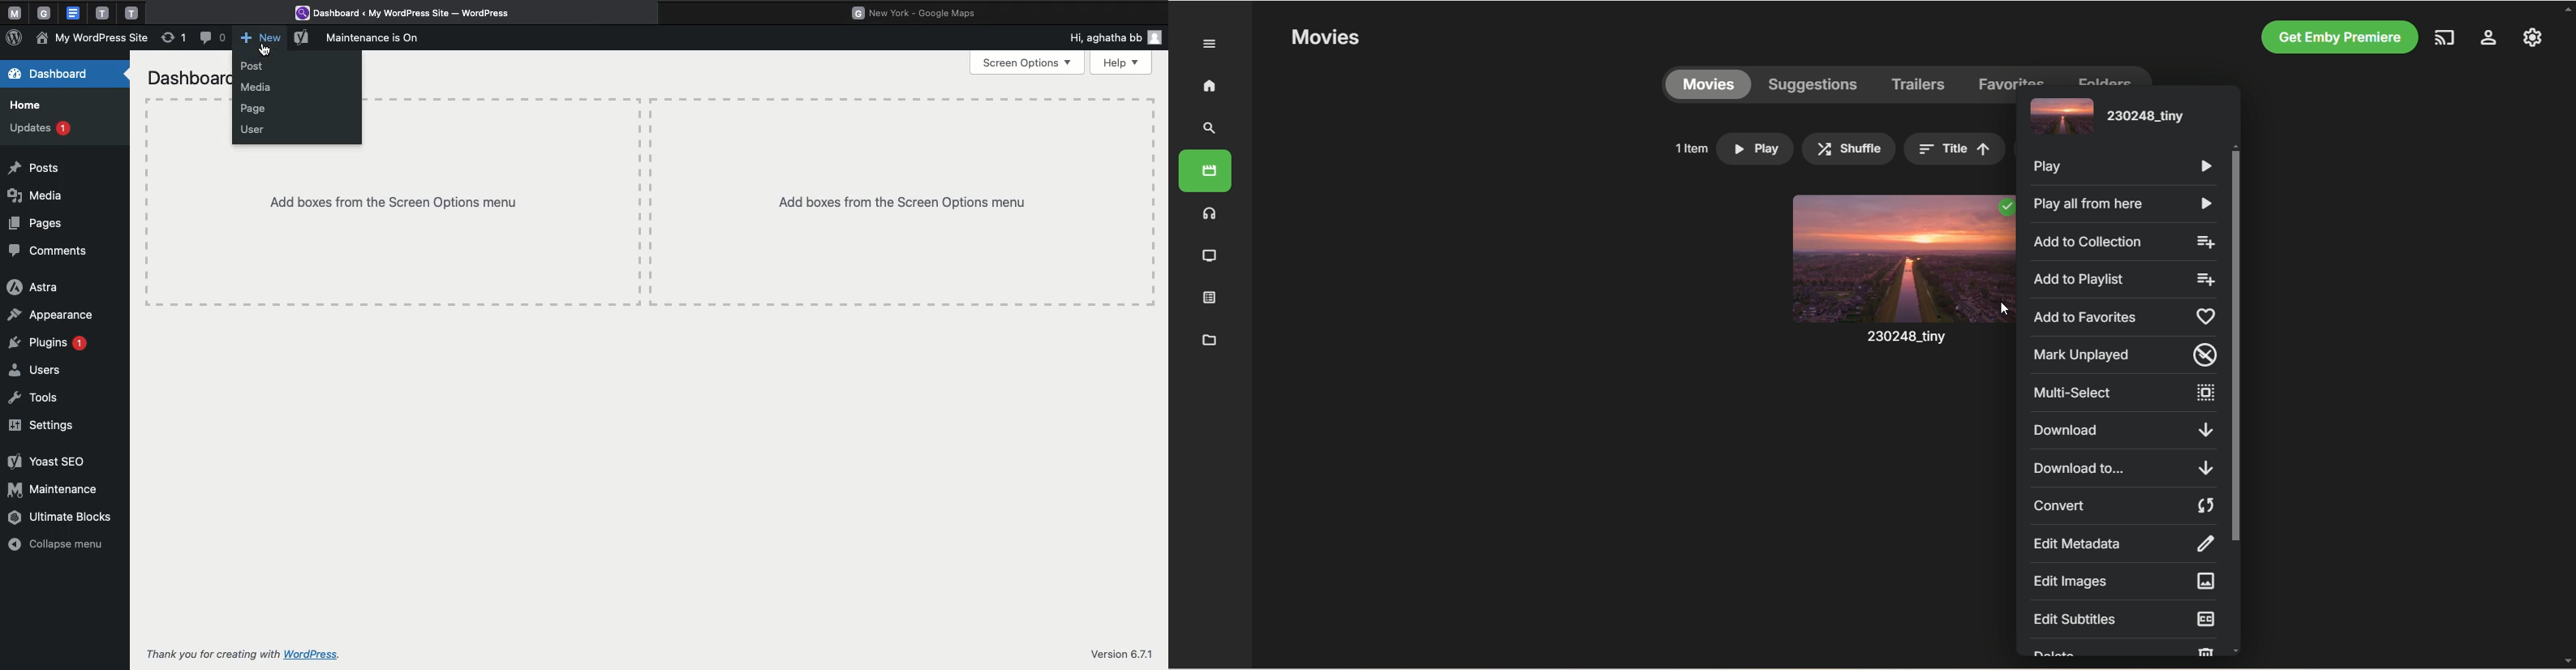 This screenshot has width=2576, height=672. I want to click on home, so click(1209, 85).